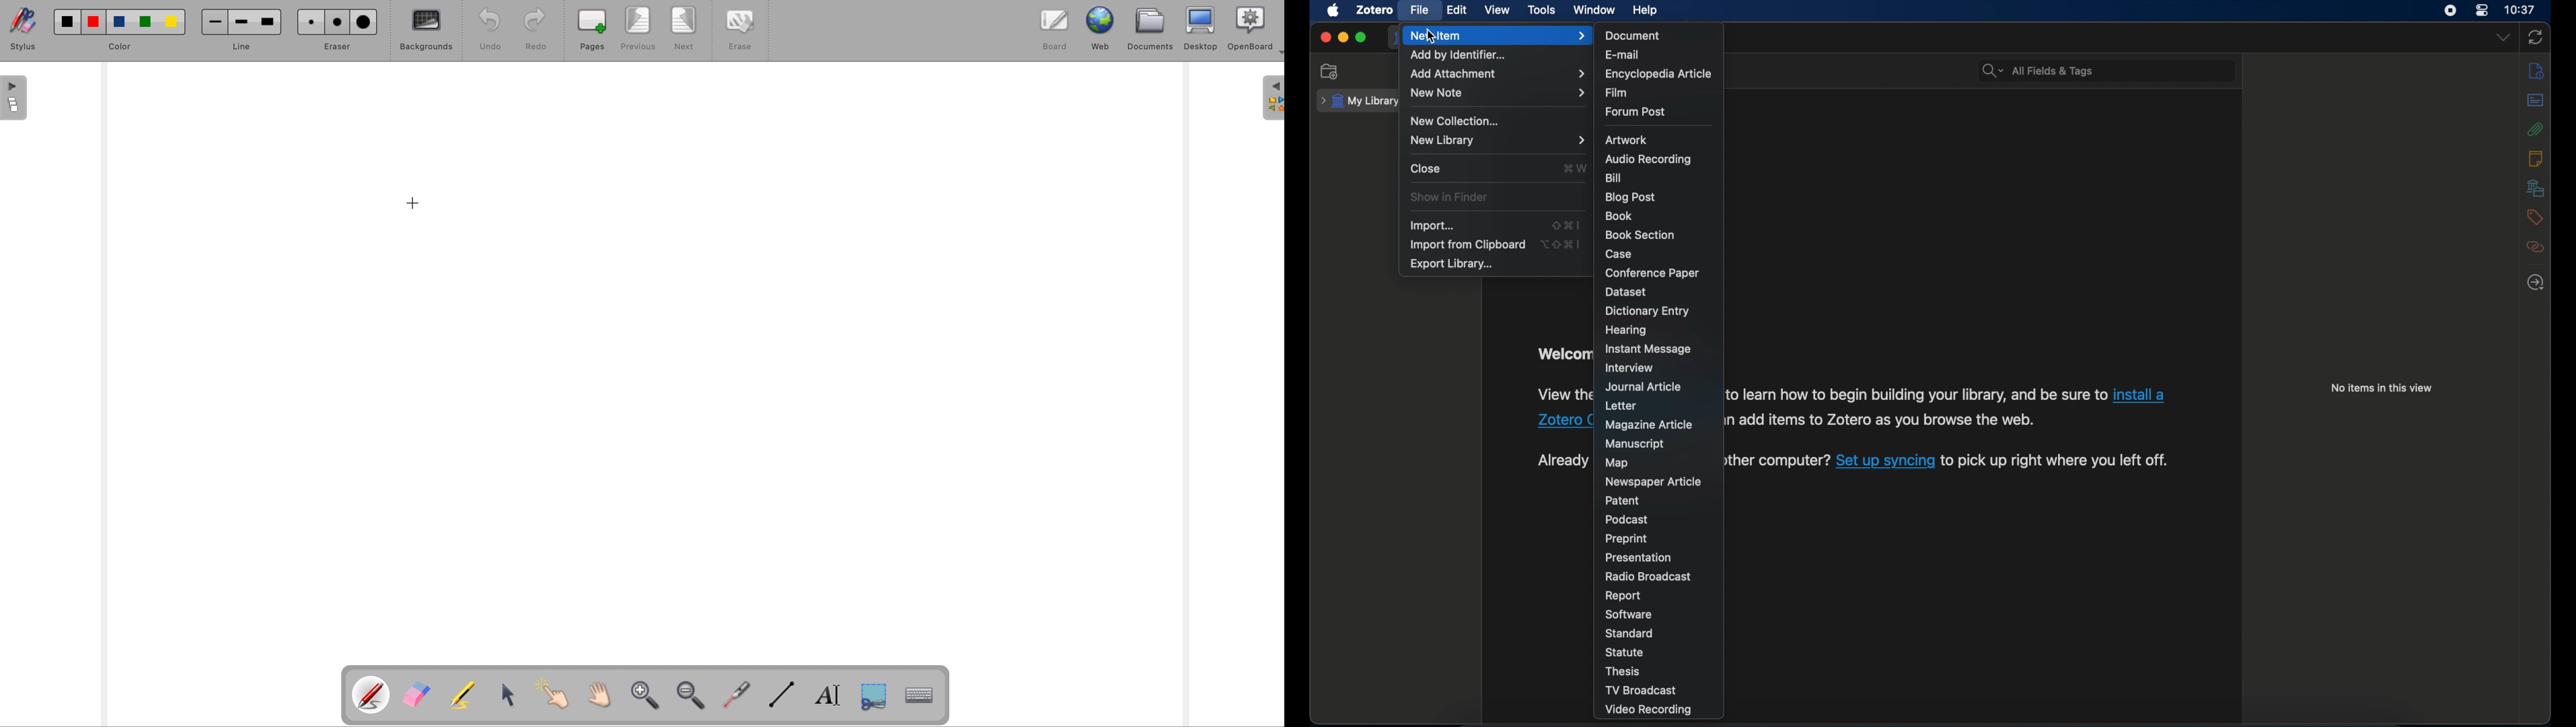 The width and height of the screenshot is (2576, 728). Describe the element at coordinates (1648, 576) in the screenshot. I see `radio broadcast` at that location.